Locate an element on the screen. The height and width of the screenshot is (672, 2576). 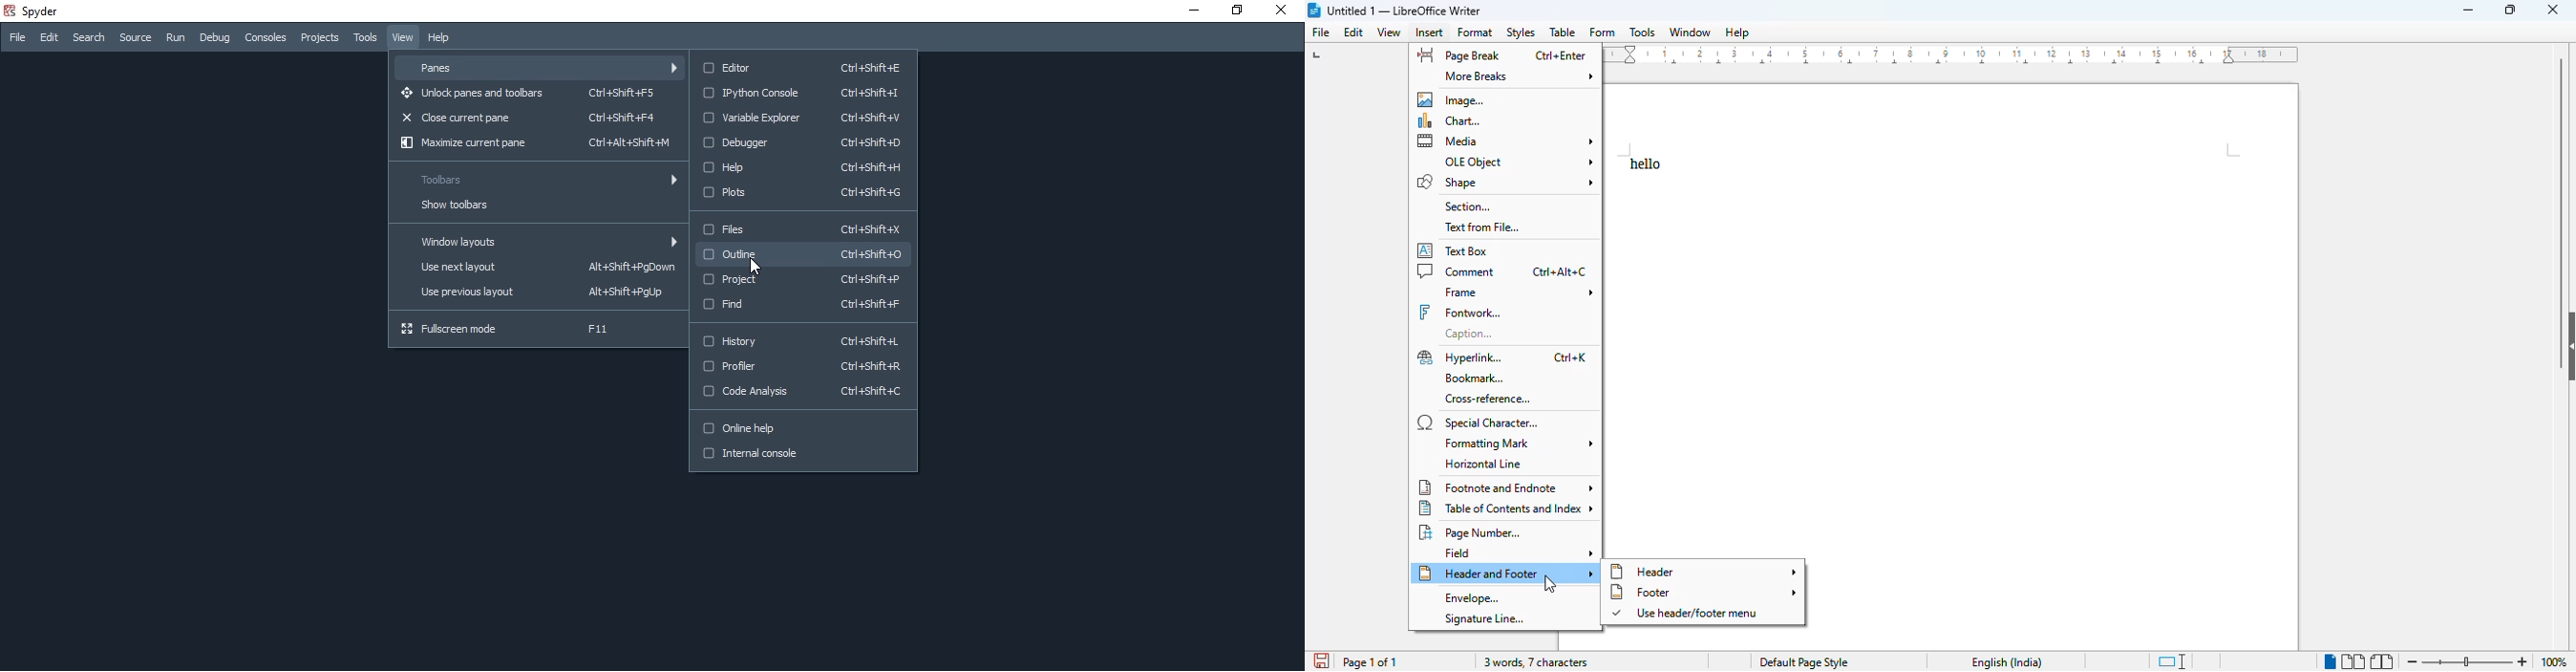
insert is located at coordinates (1429, 32).